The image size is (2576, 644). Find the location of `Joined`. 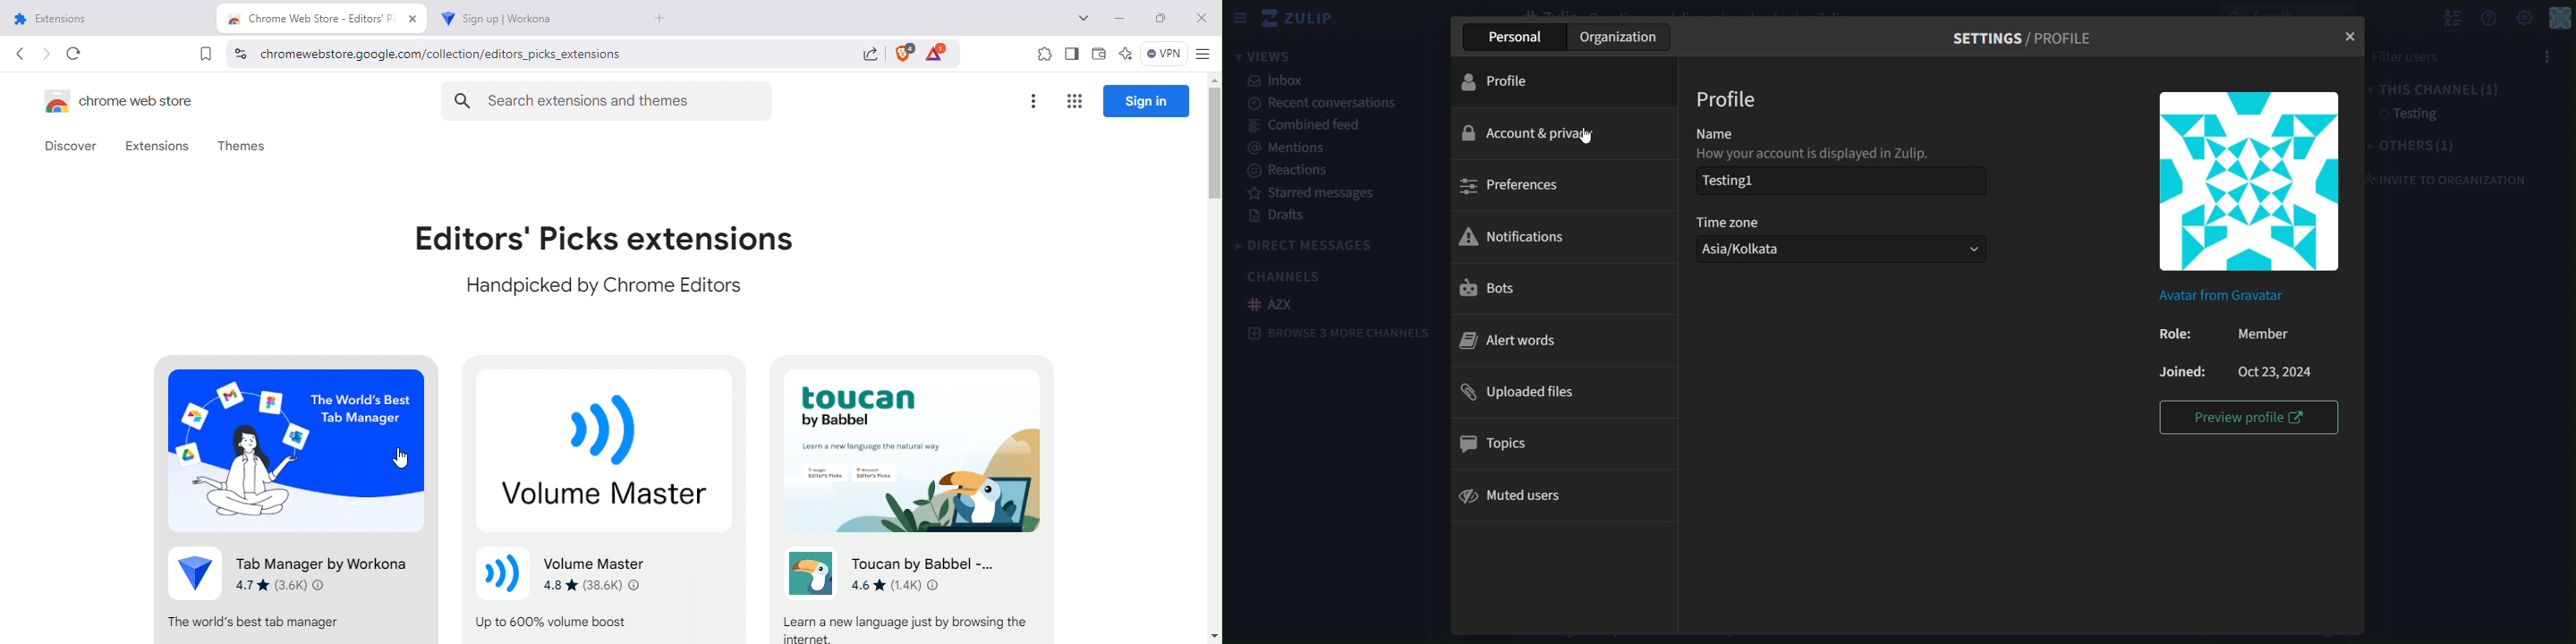

Joined is located at coordinates (2174, 373).